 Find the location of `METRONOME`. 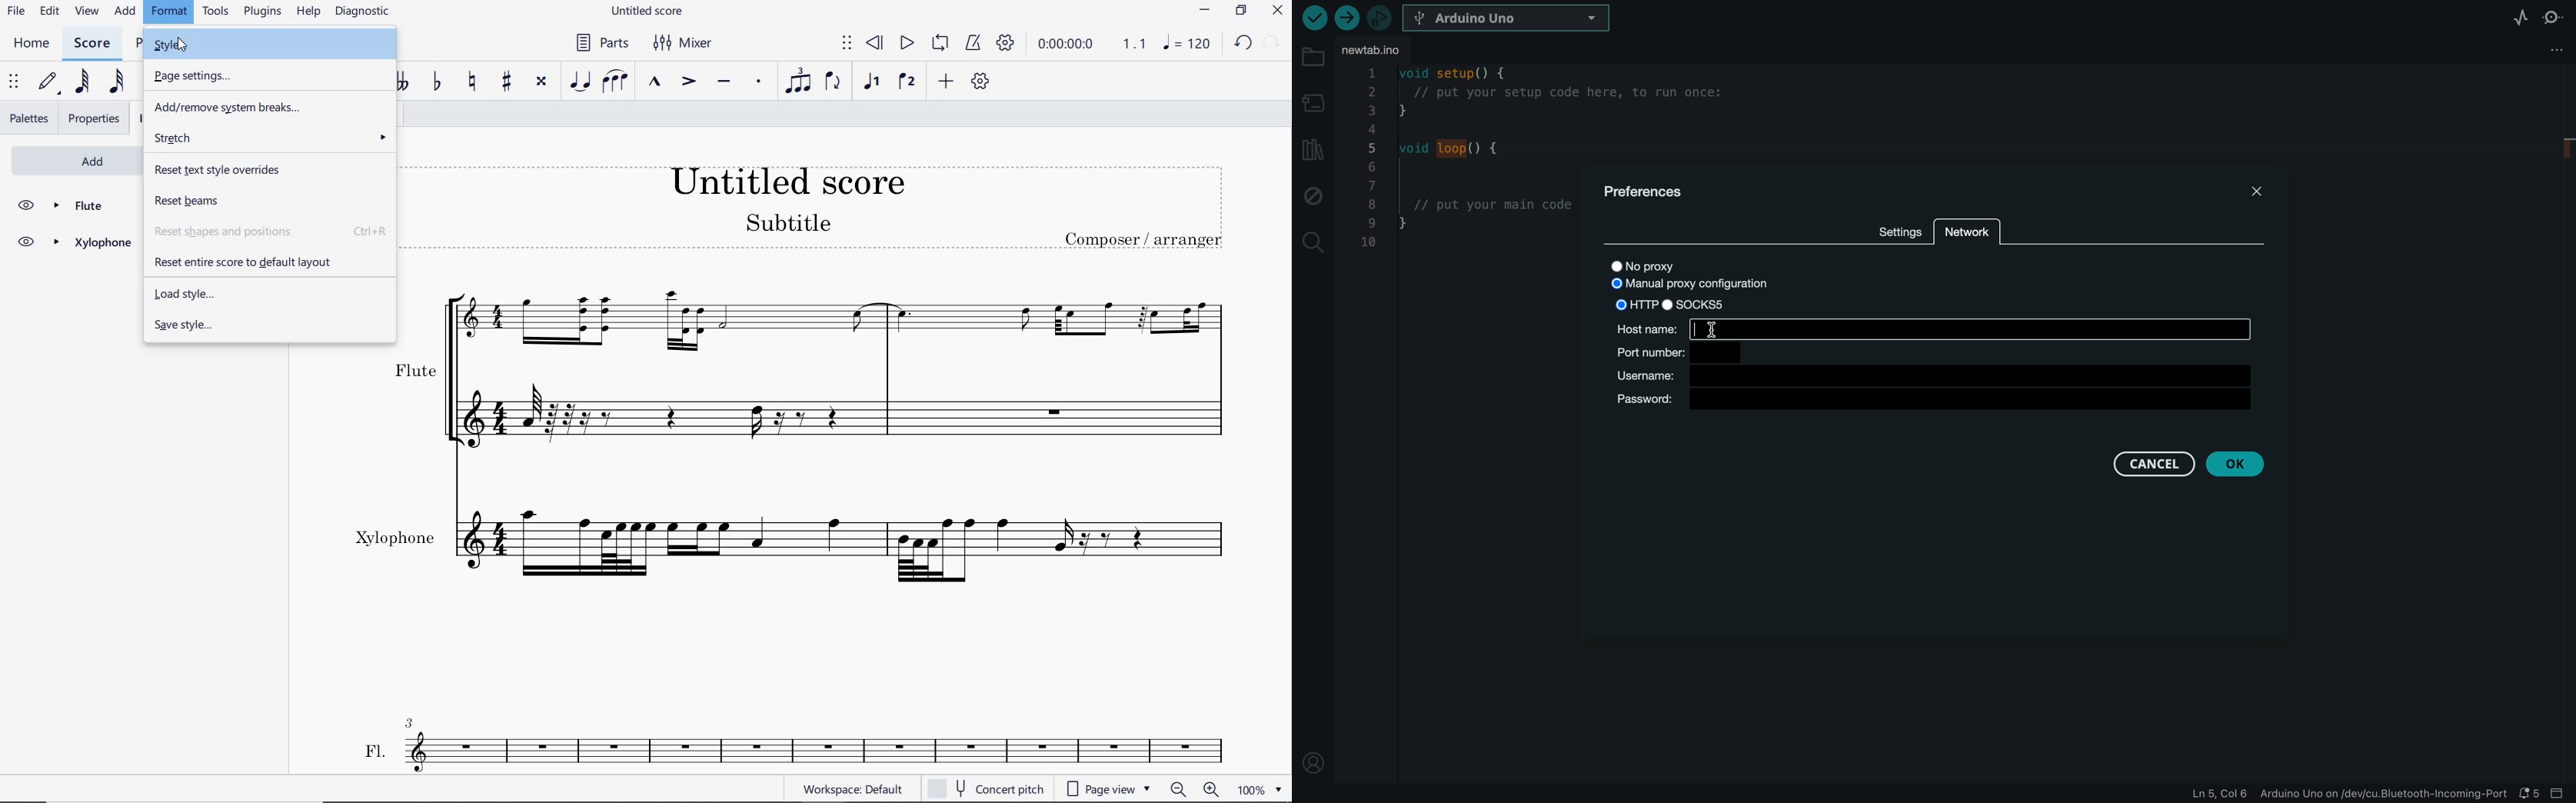

METRONOME is located at coordinates (973, 43).